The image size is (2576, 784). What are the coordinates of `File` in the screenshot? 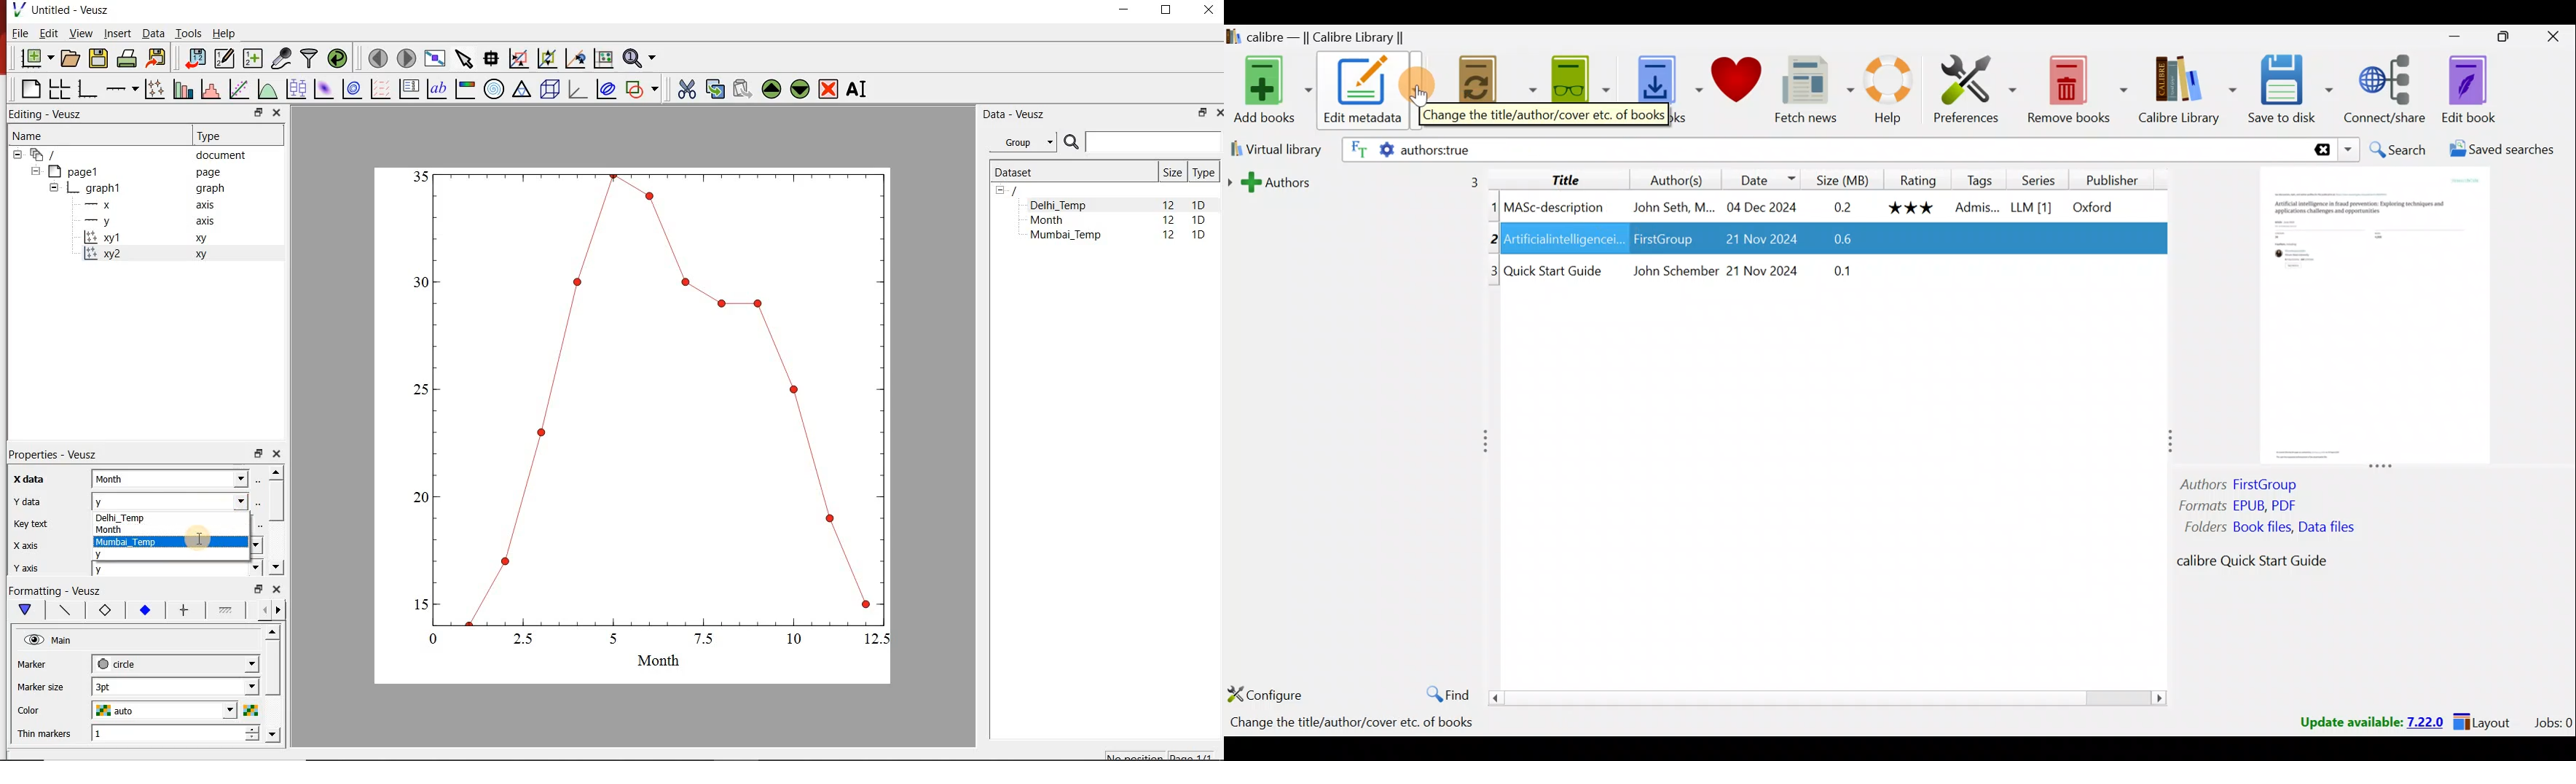 It's located at (19, 33).